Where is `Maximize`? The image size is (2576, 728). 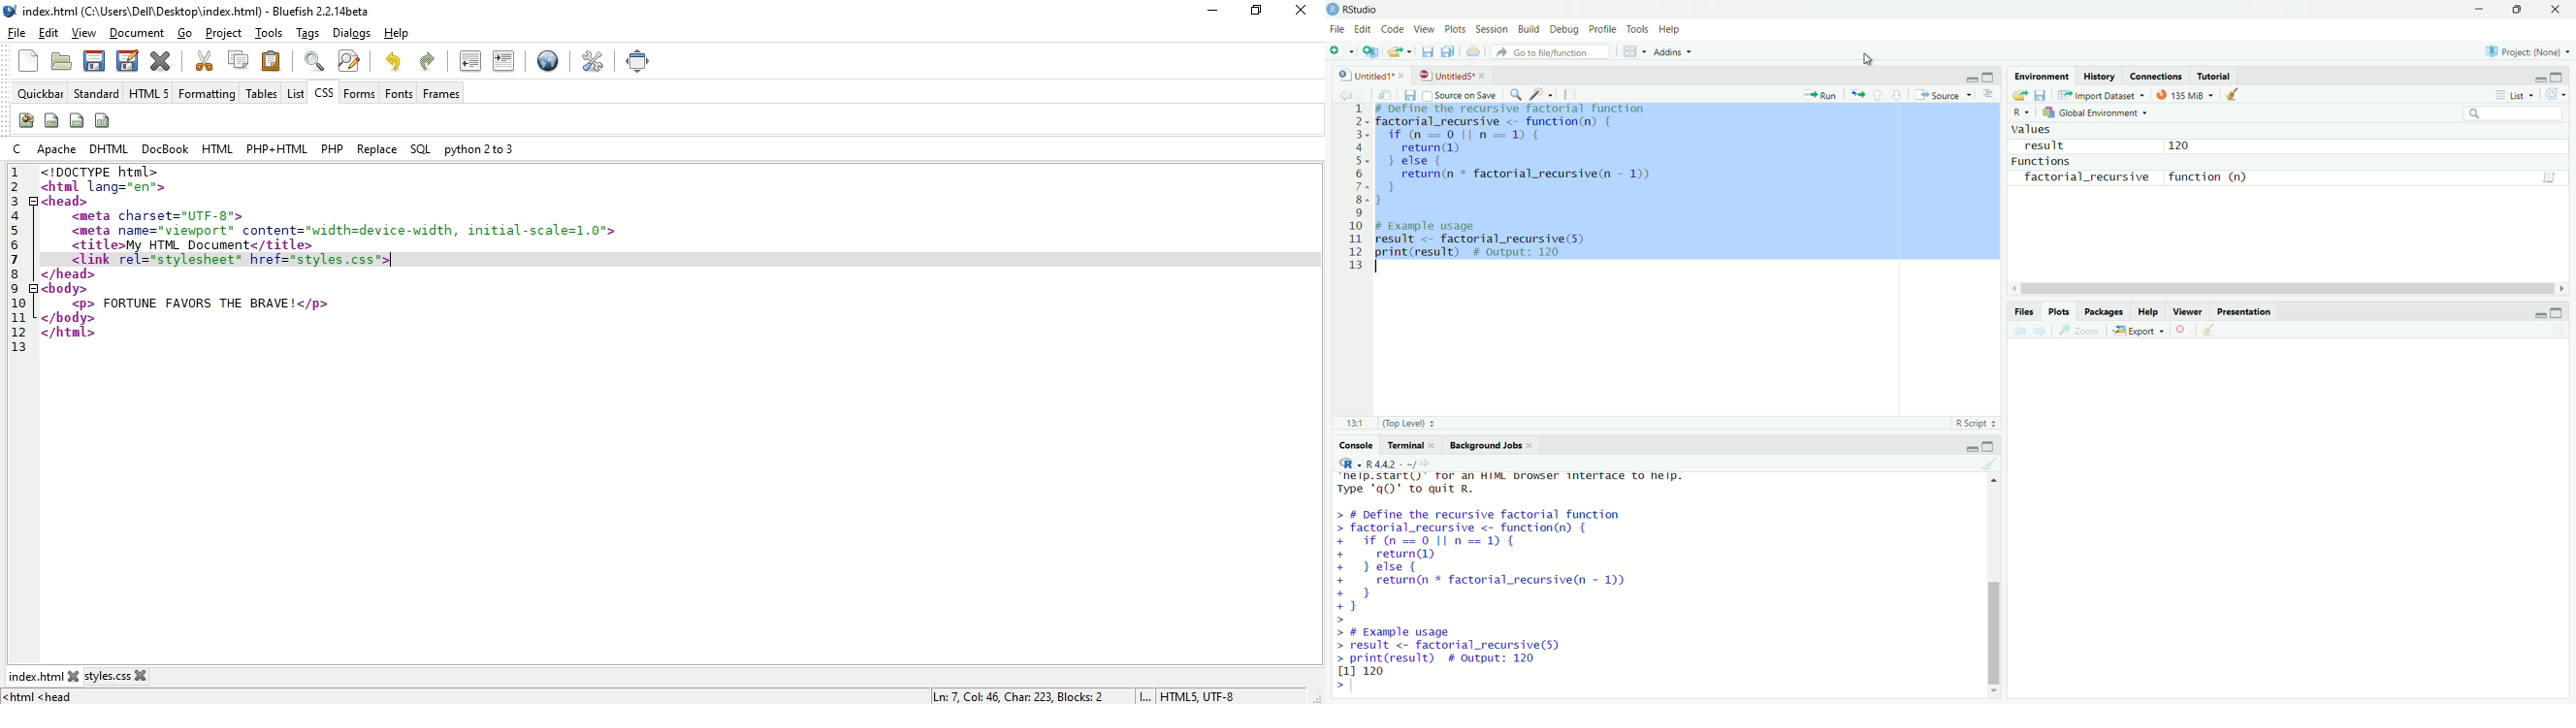
Maximize is located at coordinates (2560, 77).